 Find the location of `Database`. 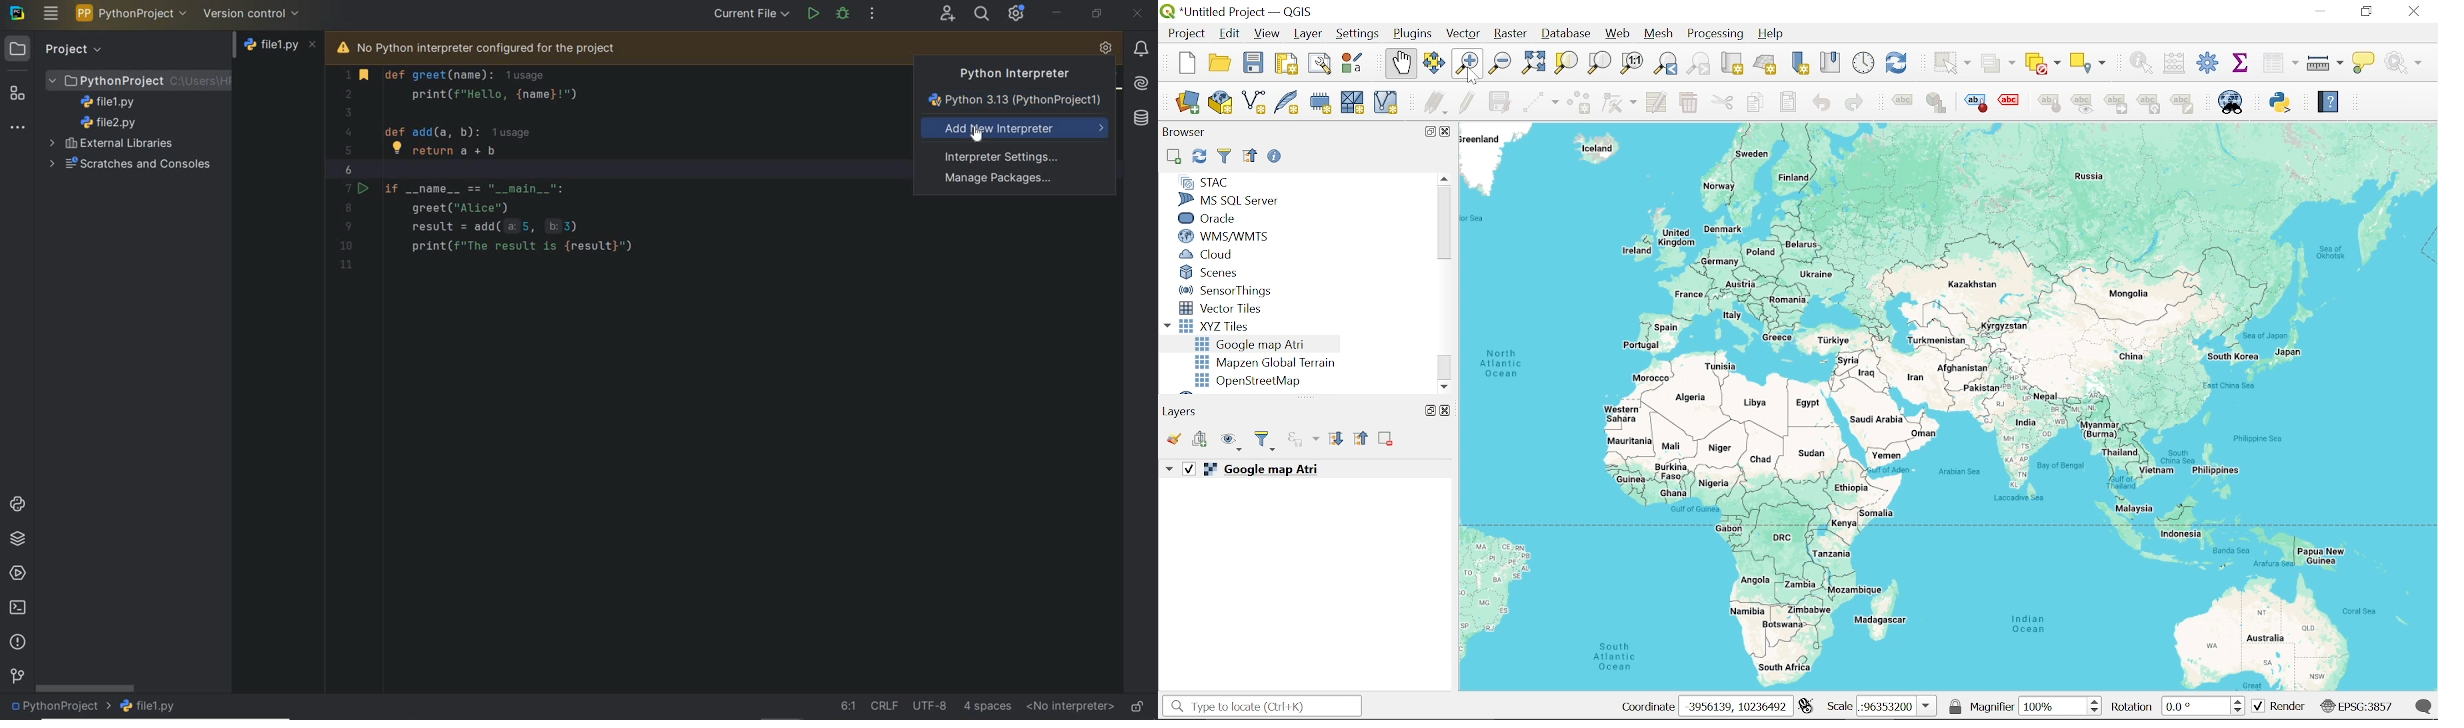

Database is located at coordinates (1567, 35).